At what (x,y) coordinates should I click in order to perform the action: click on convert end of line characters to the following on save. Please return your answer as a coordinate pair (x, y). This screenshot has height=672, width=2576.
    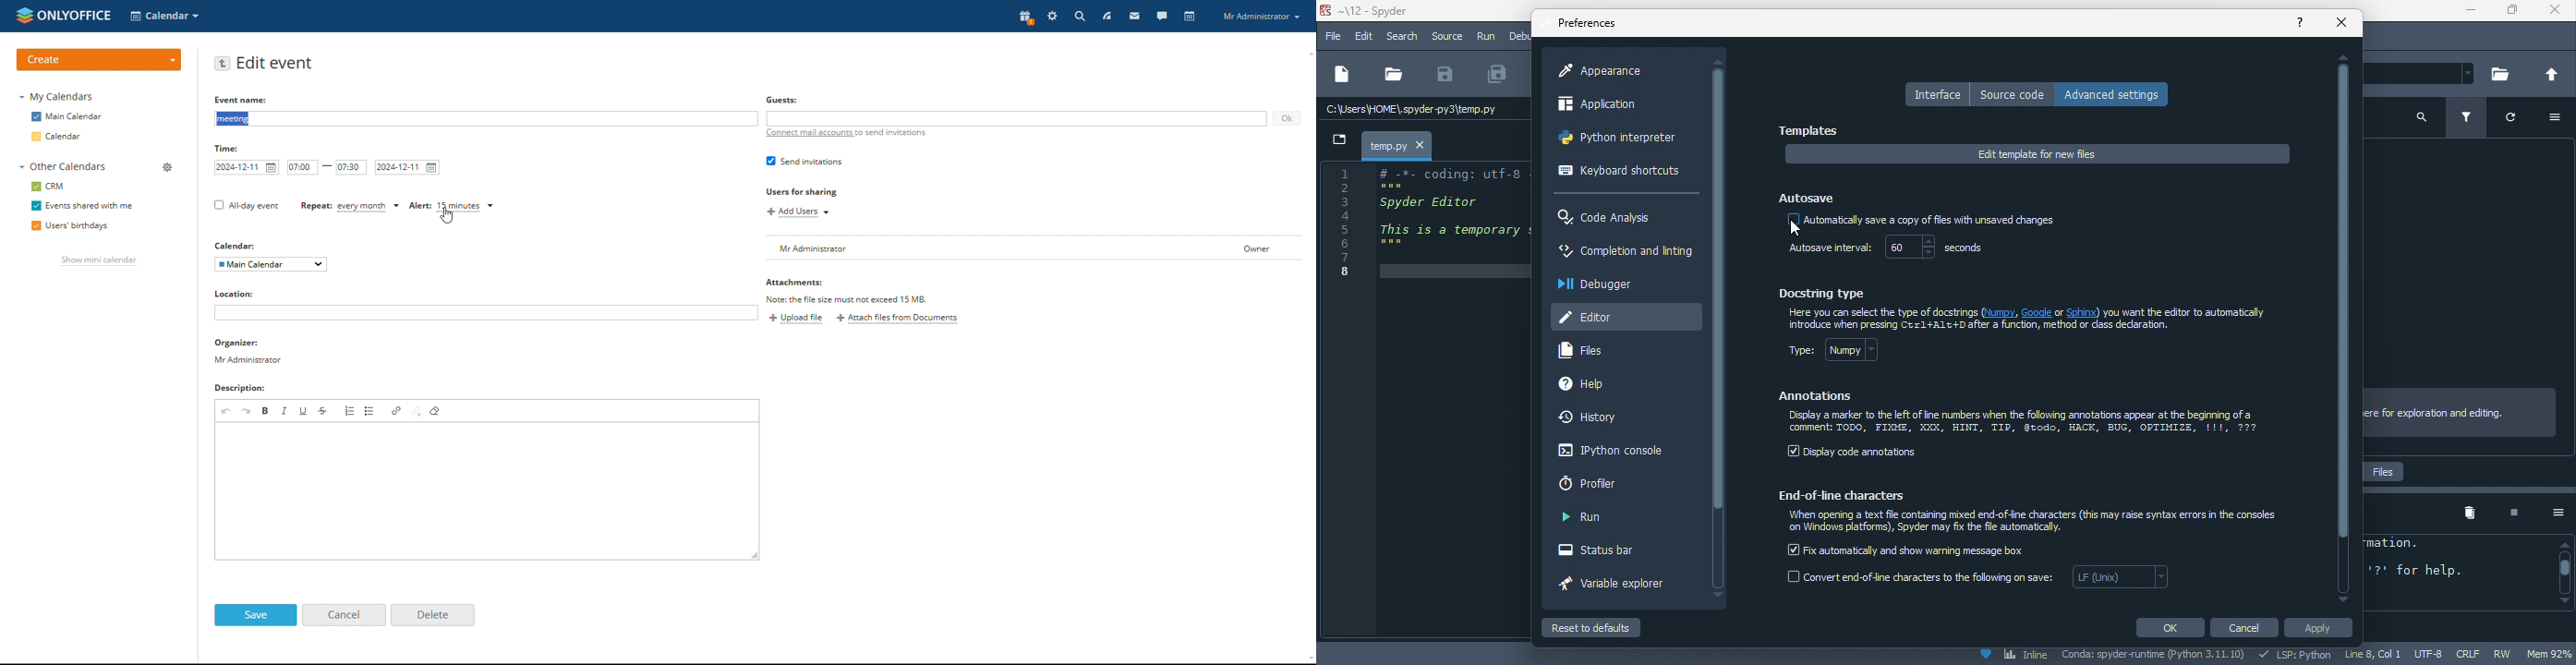
    Looking at the image, I should click on (1980, 581).